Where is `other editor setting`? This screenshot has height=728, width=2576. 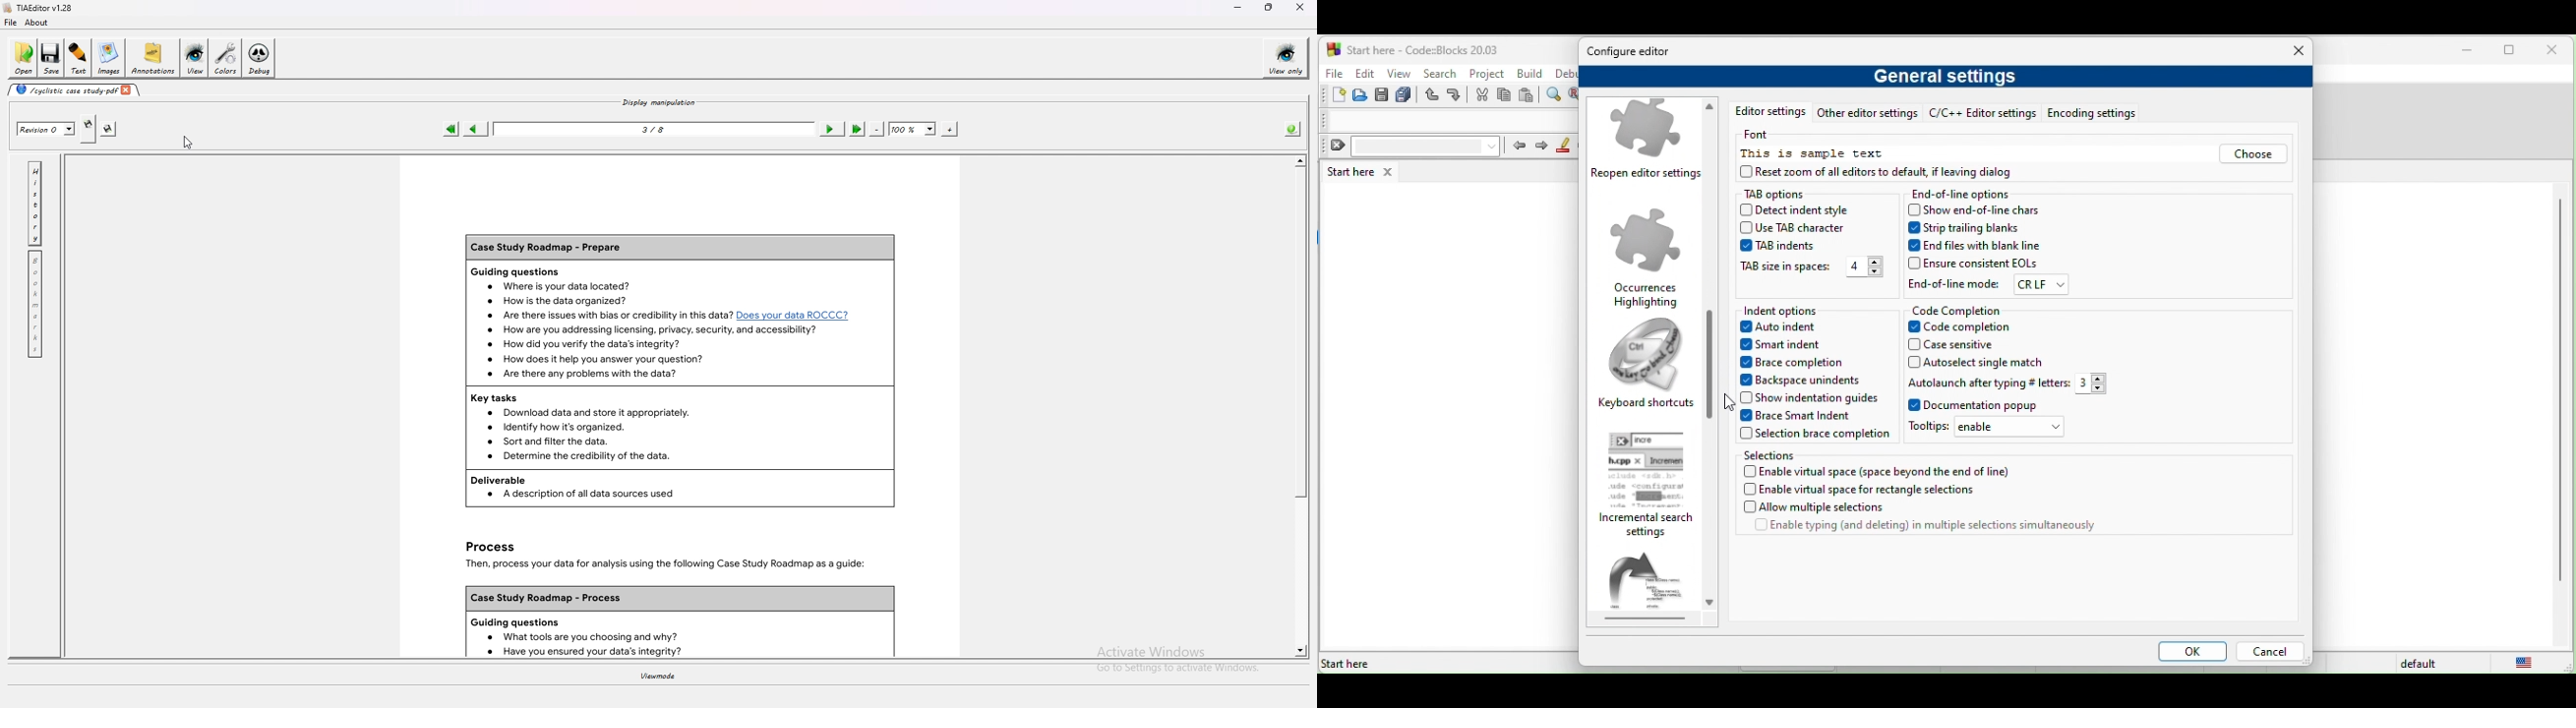 other editor setting is located at coordinates (1867, 115).